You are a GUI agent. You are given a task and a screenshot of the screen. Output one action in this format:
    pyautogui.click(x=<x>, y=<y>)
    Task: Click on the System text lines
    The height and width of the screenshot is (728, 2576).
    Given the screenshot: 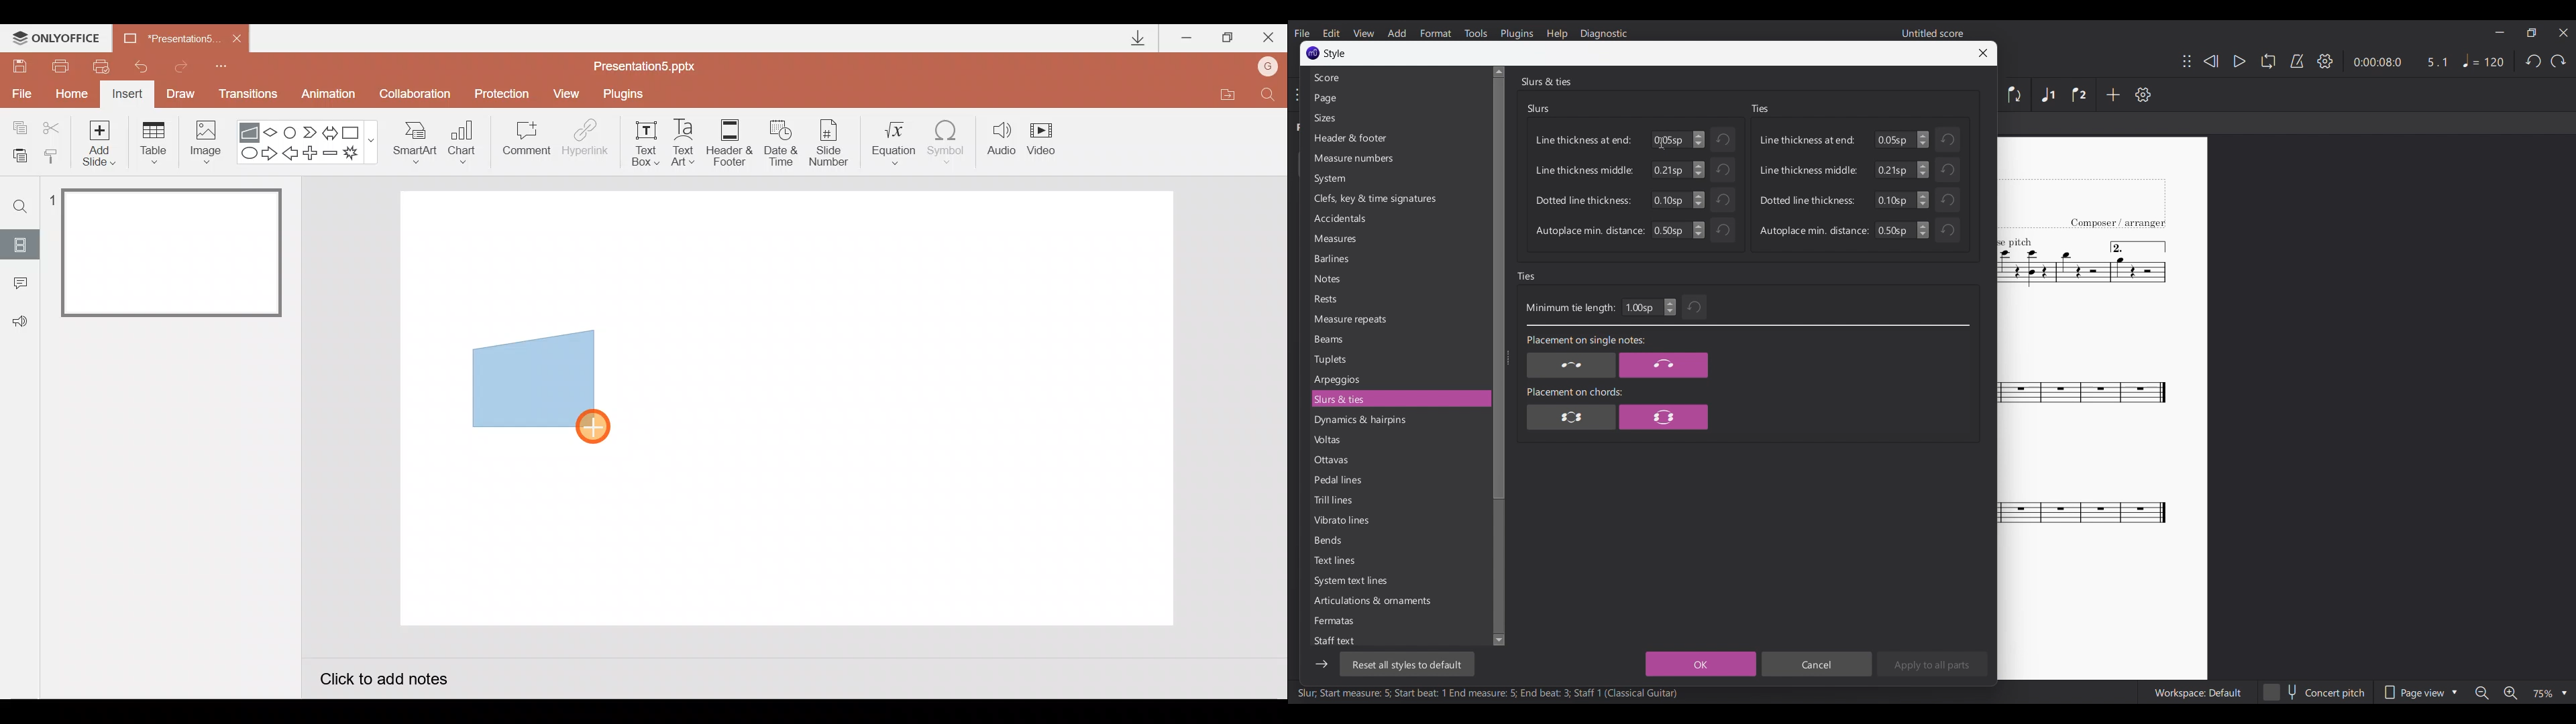 What is the action you would take?
    pyautogui.click(x=1399, y=581)
    